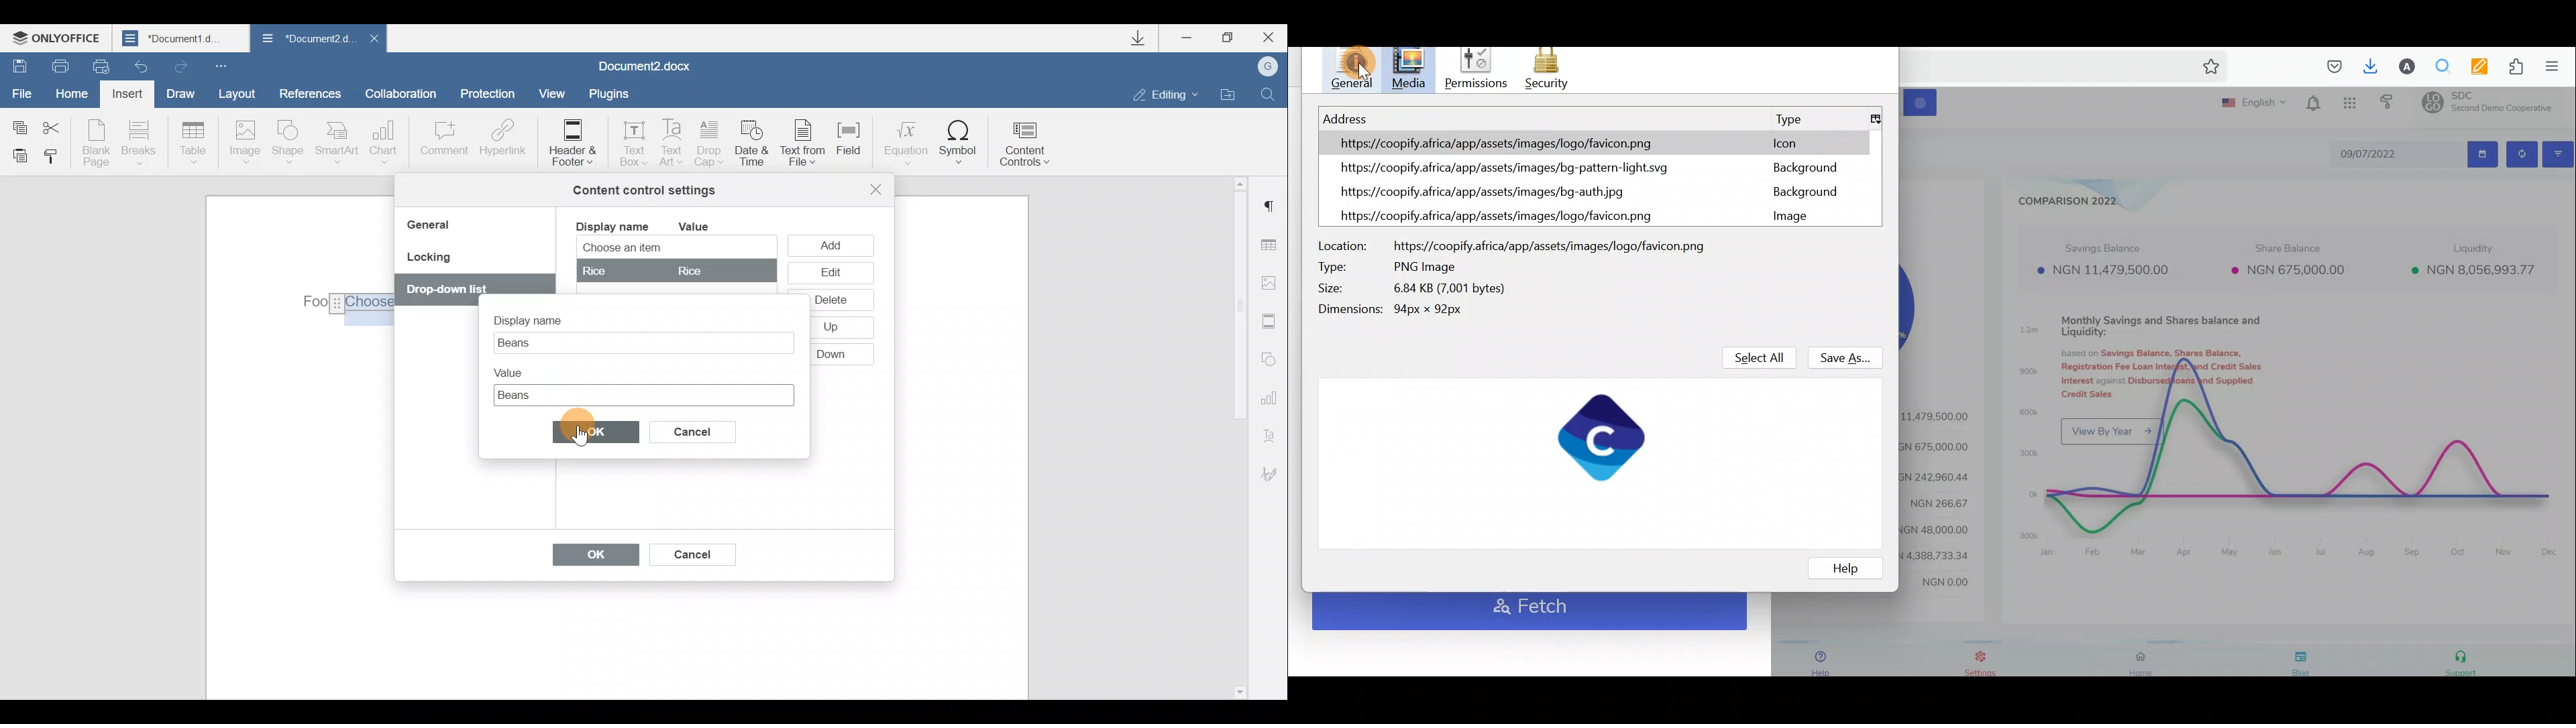 This screenshot has height=728, width=2576. Describe the element at coordinates (1797, 217) in the screenshot. I see `Image` at that location.